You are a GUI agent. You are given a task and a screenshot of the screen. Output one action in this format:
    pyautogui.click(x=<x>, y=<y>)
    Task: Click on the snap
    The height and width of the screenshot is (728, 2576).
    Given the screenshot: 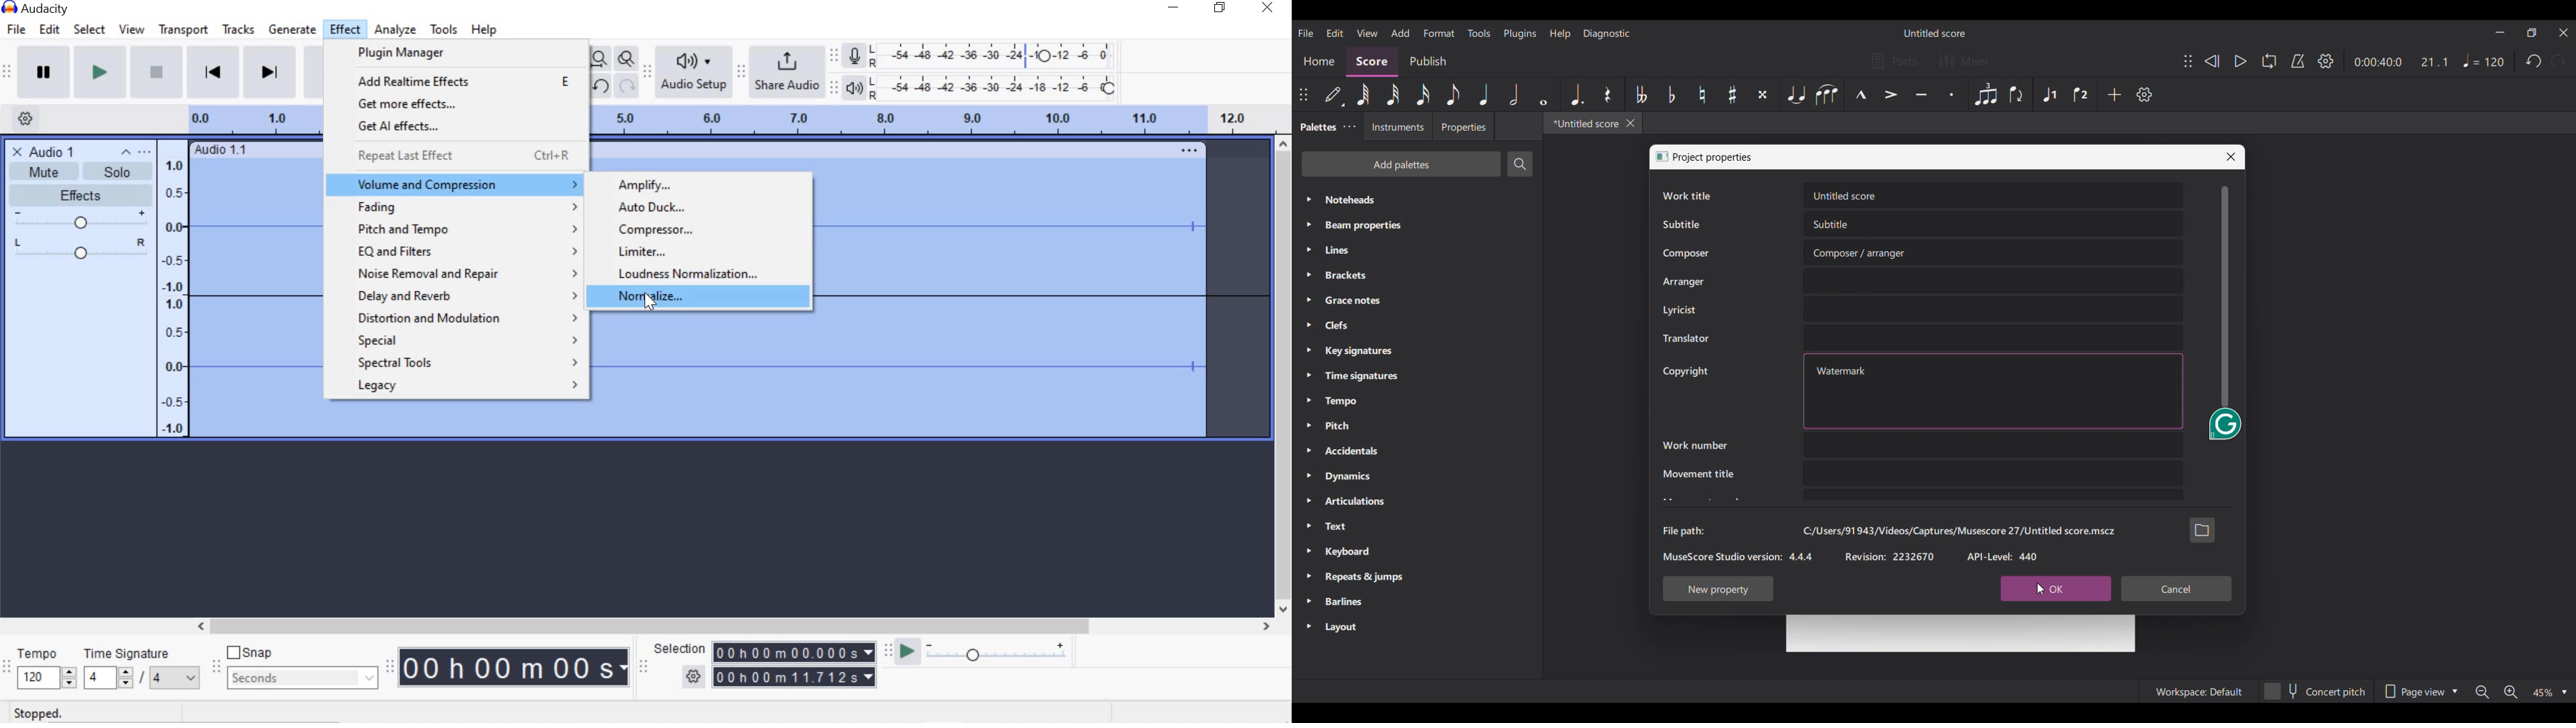 What is the action you would take?
    pyautogui.click(x=254, y=654)
    